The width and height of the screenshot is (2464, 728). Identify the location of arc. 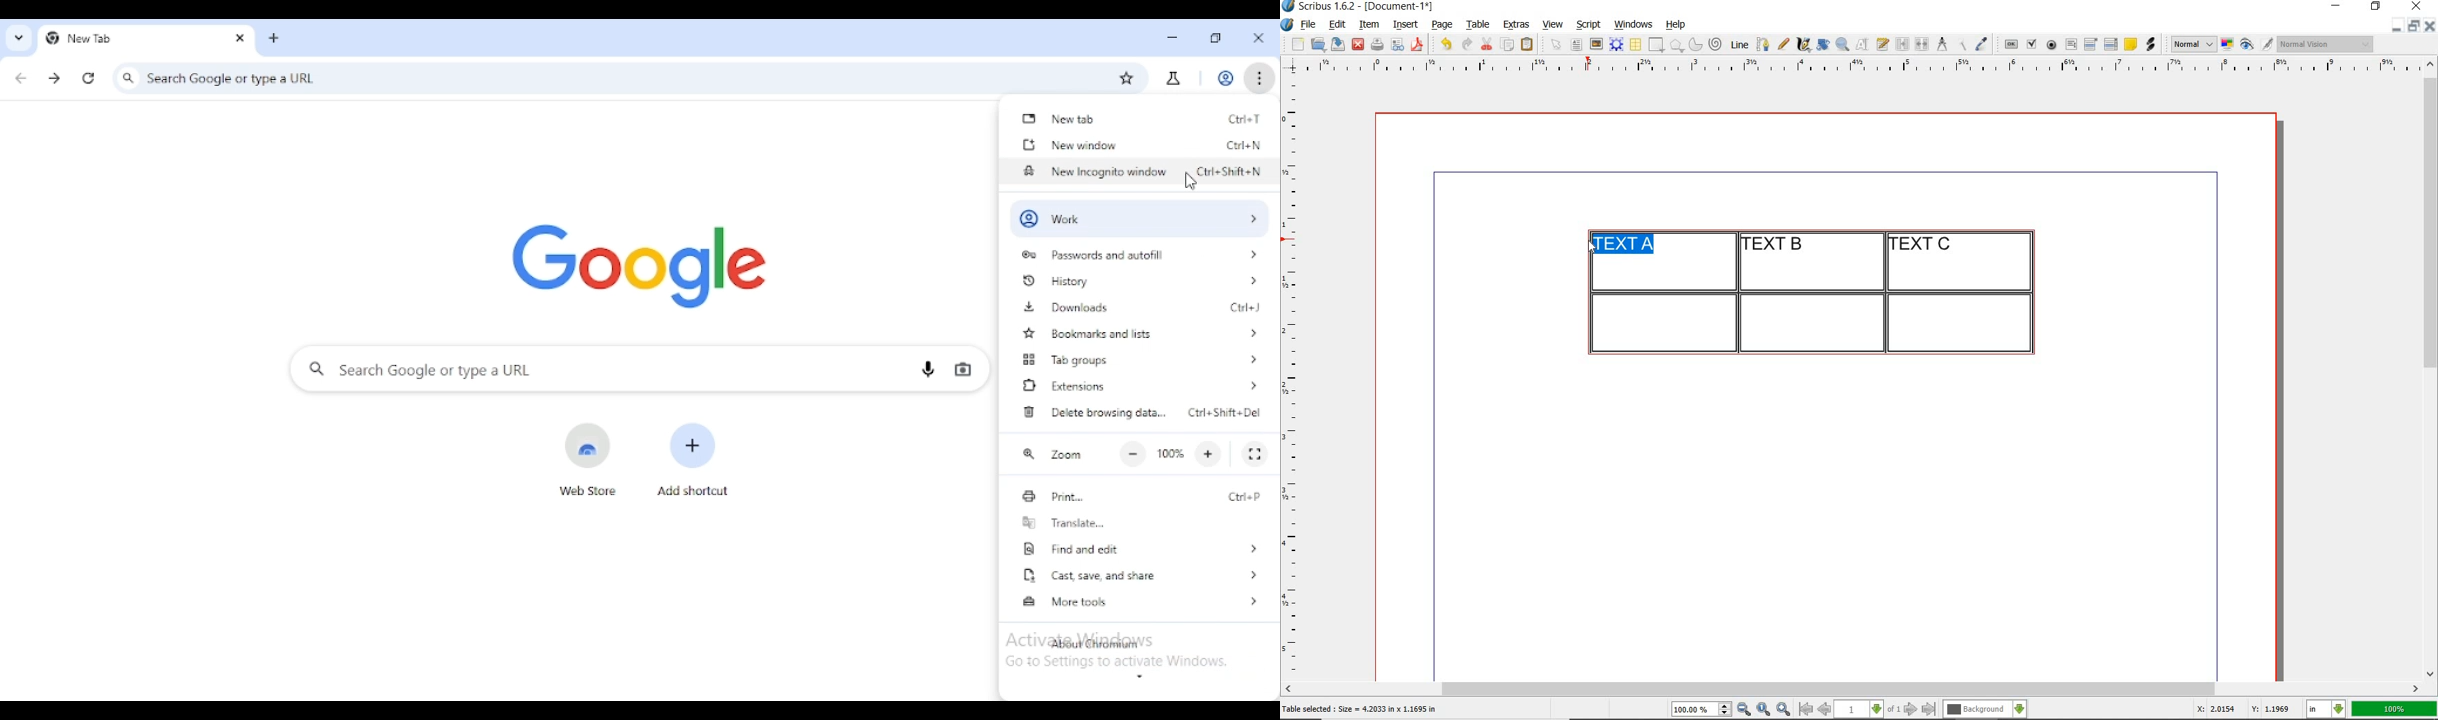
(1695, 44).